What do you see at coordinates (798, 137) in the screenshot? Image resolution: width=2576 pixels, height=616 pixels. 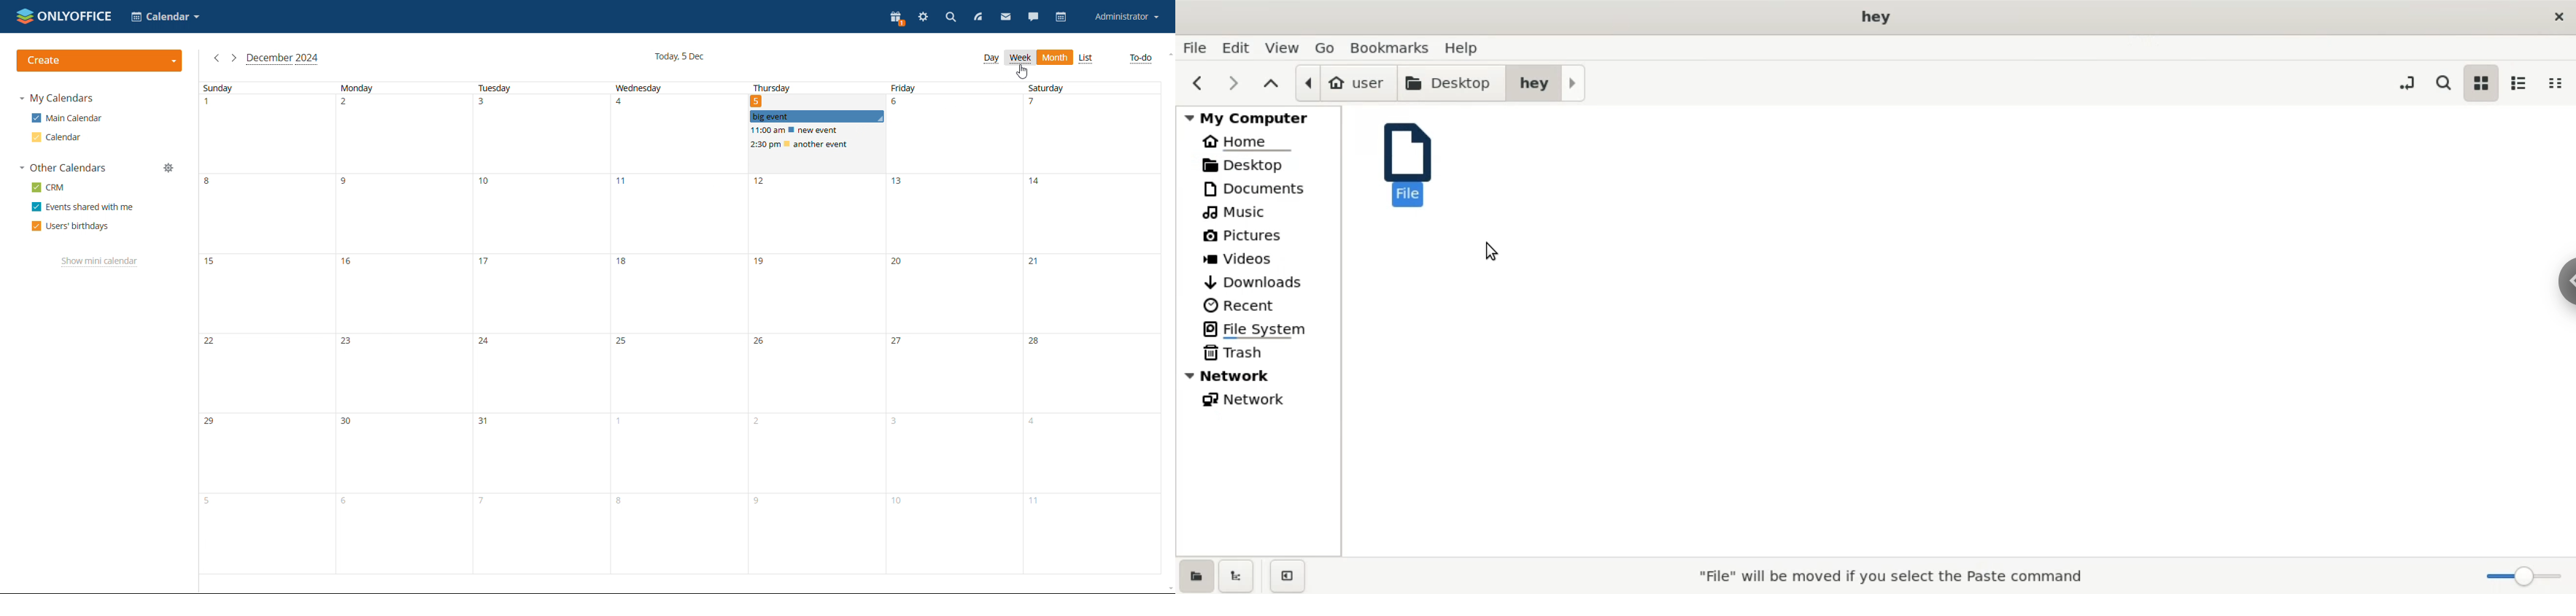 I see `other events` at bounding box center [798, 137].